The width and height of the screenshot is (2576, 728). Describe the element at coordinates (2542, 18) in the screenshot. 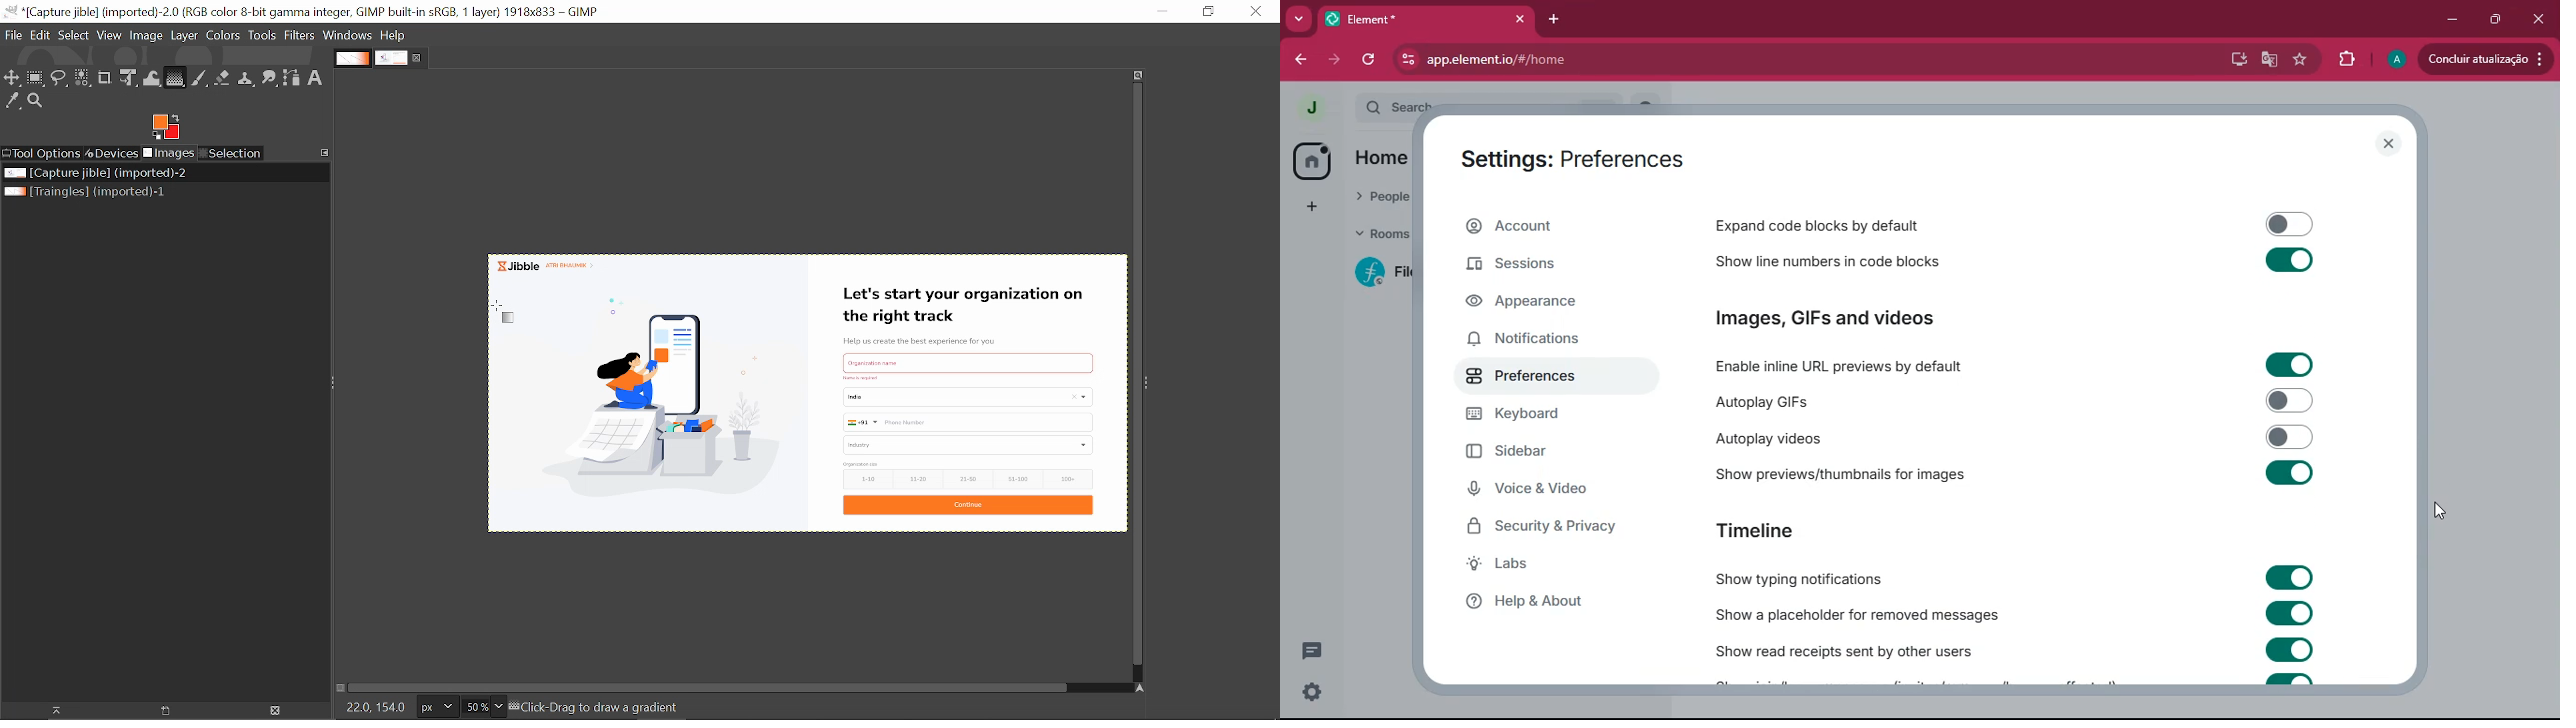

I see `close` at that location.